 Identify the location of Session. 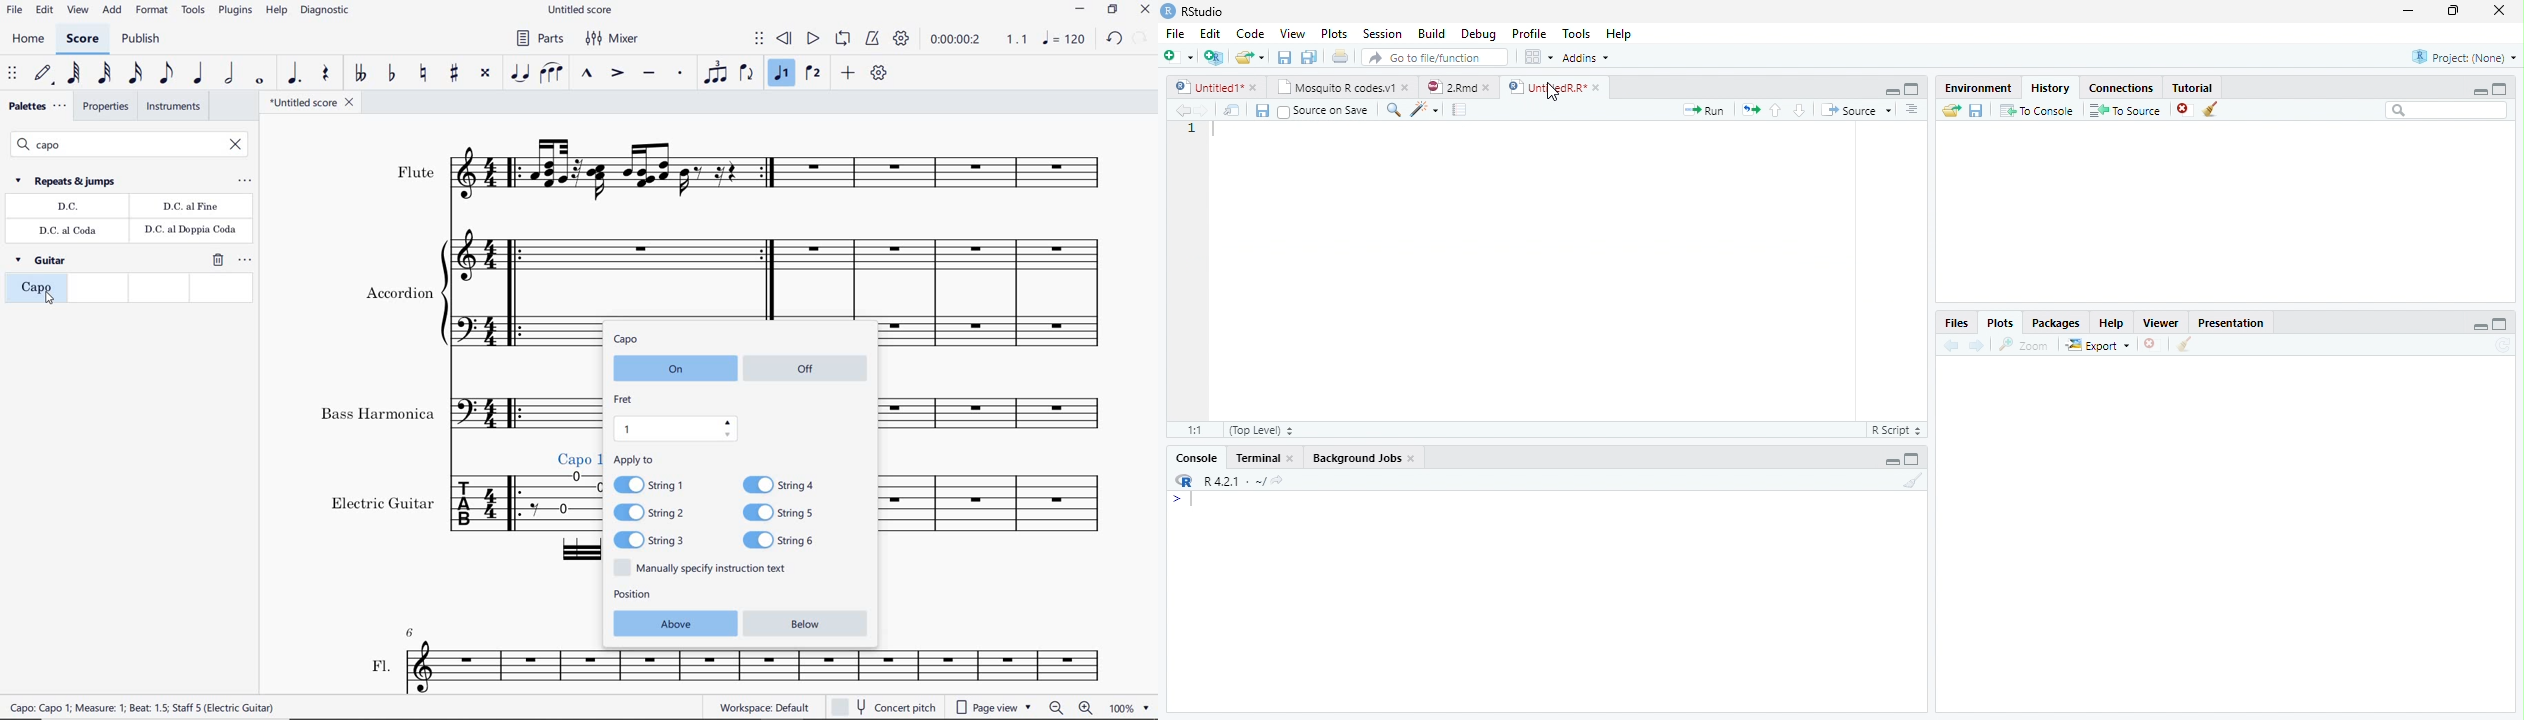
(1381, 34).